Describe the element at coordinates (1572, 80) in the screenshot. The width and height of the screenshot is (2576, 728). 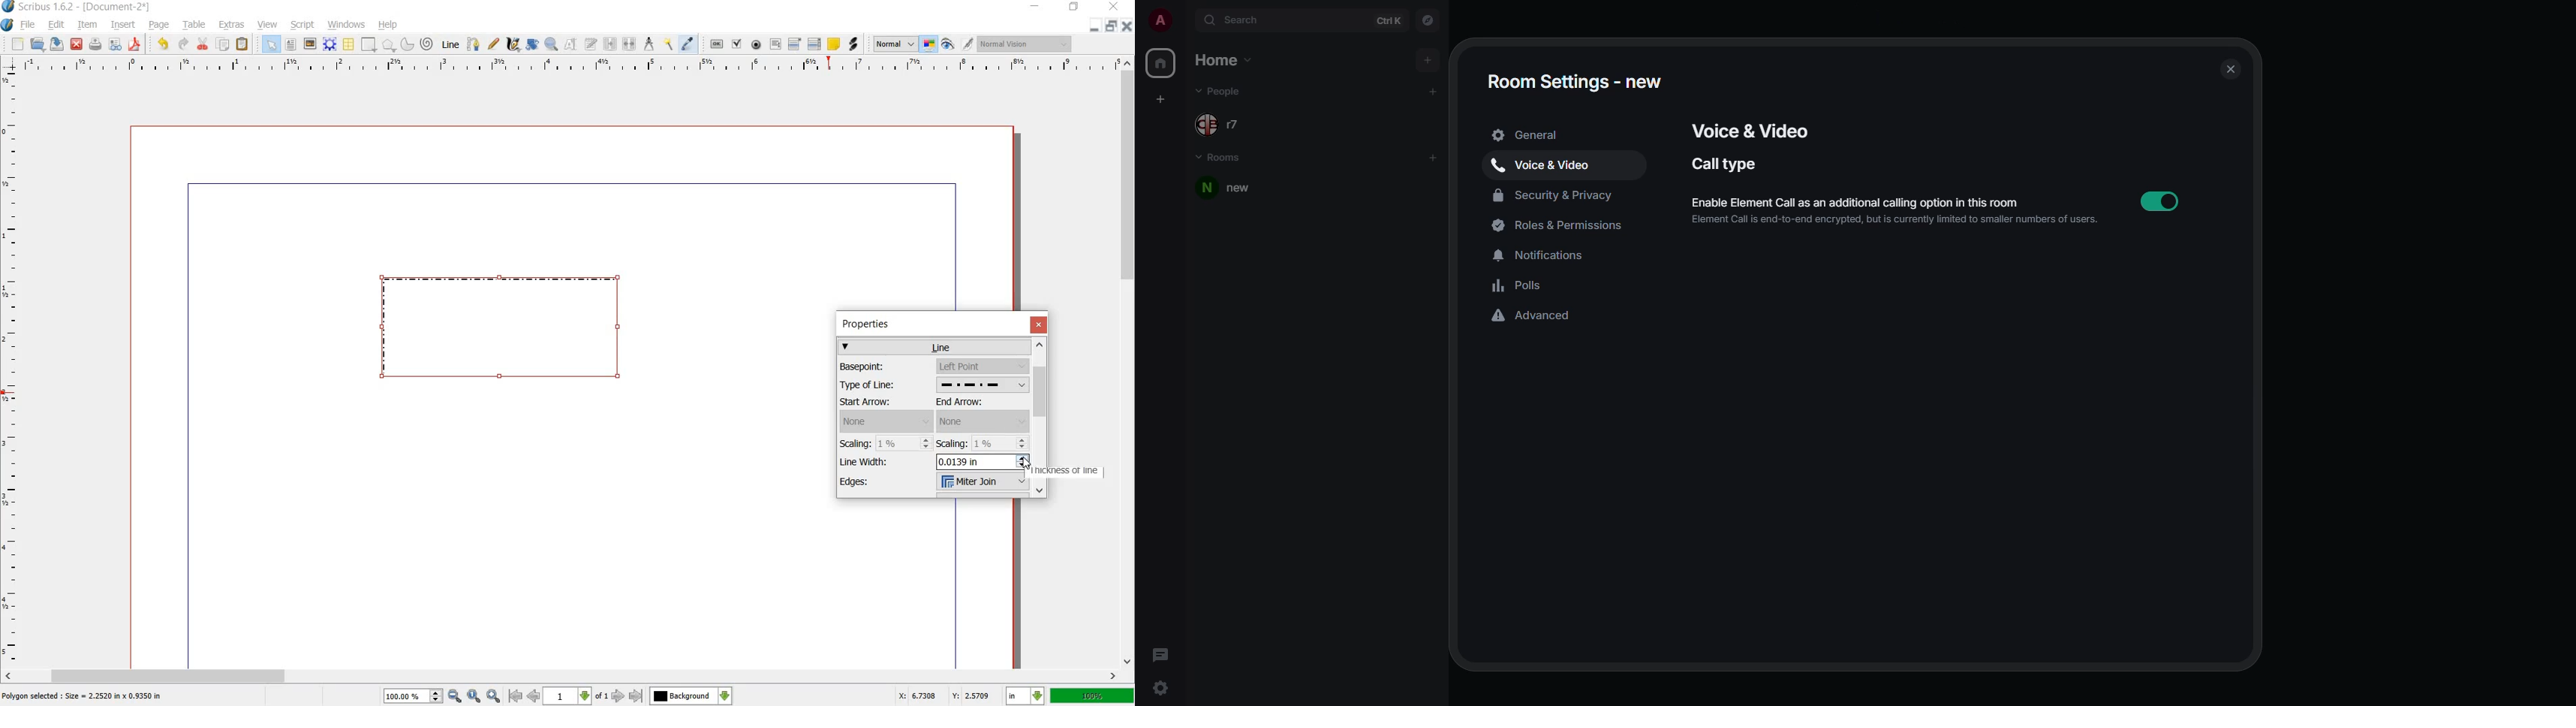
I see `room settings` at that location.